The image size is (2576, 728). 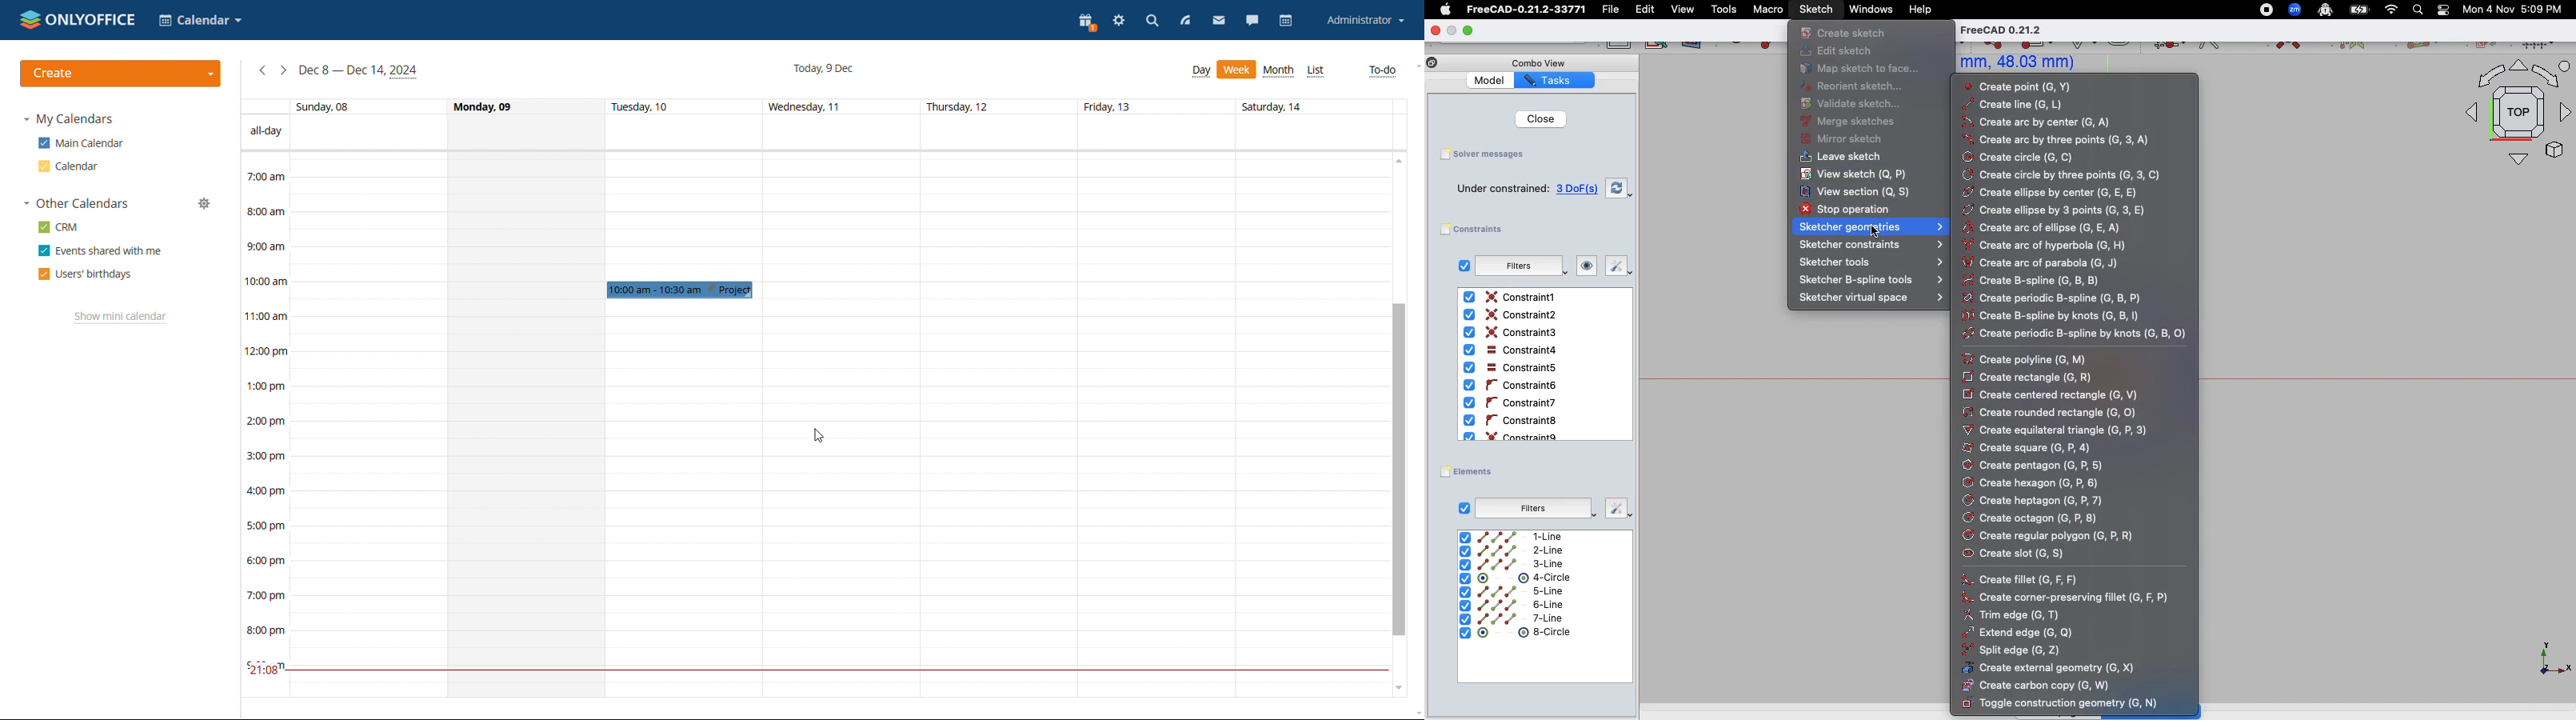 What do you see at coordinates (2027, 554) in the screenshot?
I see `Create fillet (G, F, F)` at bounding box center [2027, 554].